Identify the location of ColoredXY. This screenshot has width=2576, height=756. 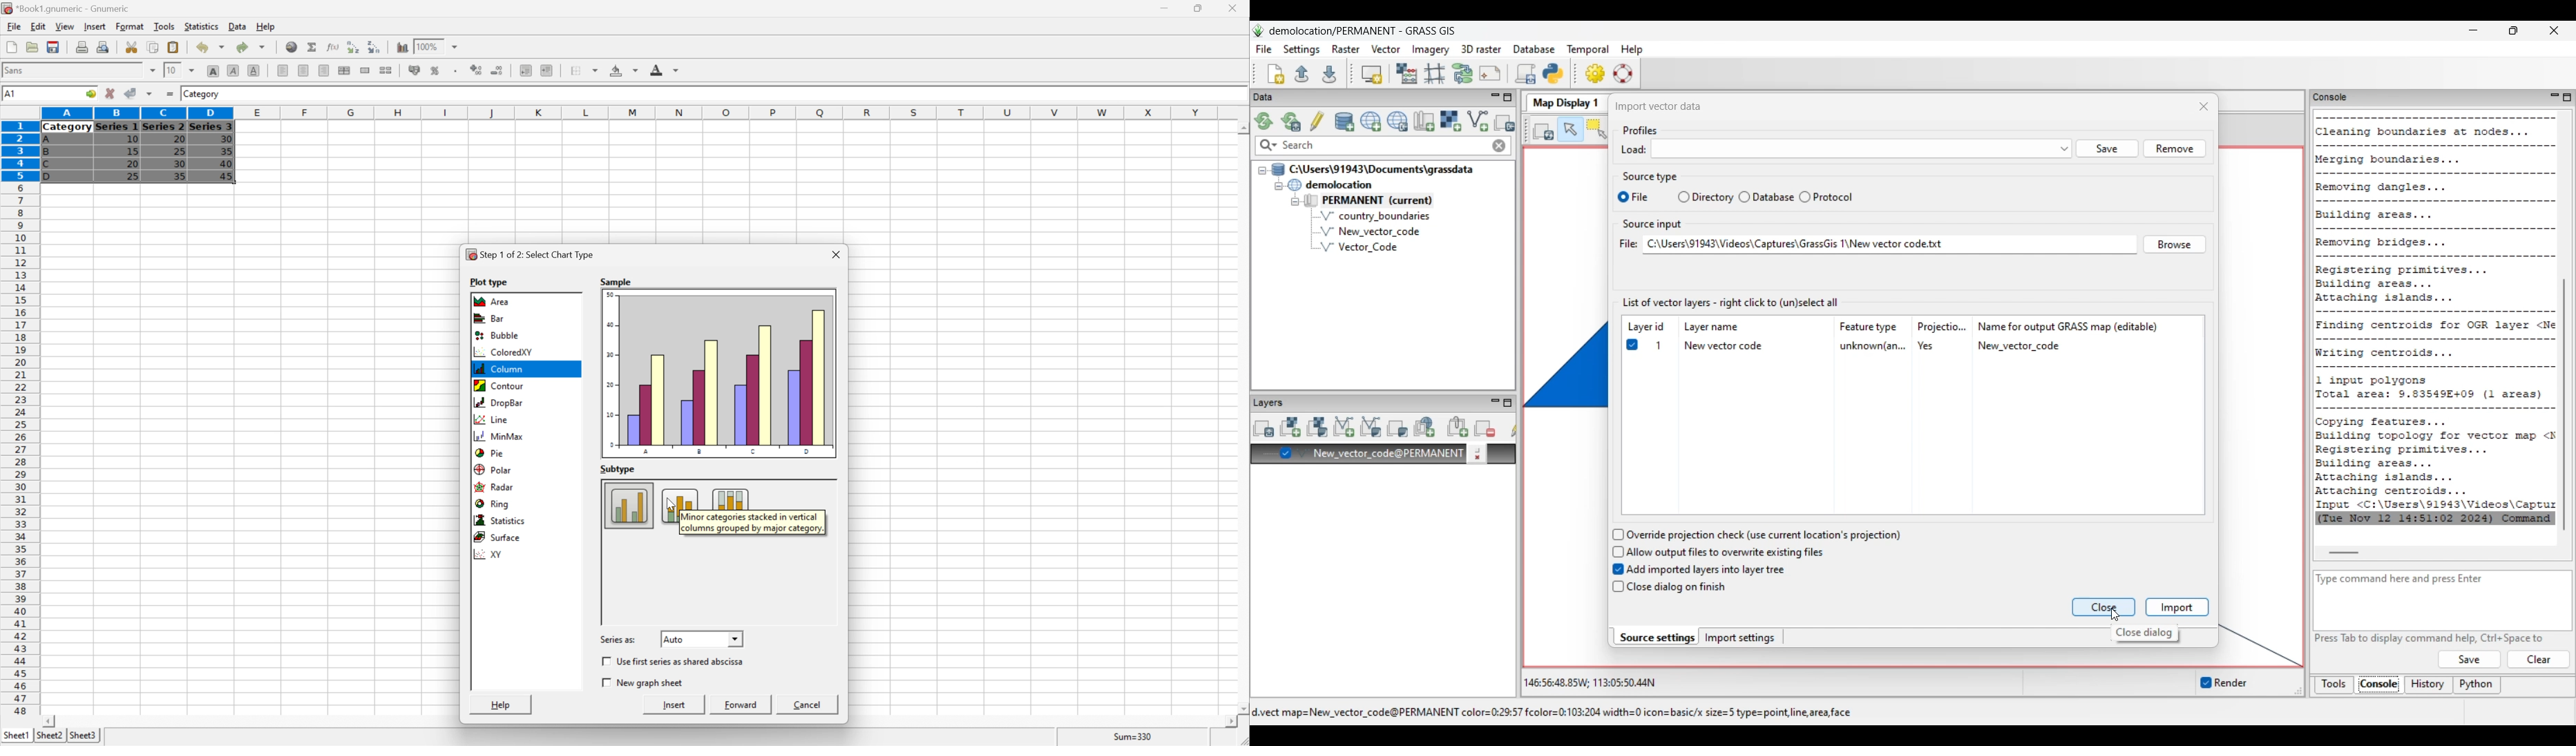
(501, 352).